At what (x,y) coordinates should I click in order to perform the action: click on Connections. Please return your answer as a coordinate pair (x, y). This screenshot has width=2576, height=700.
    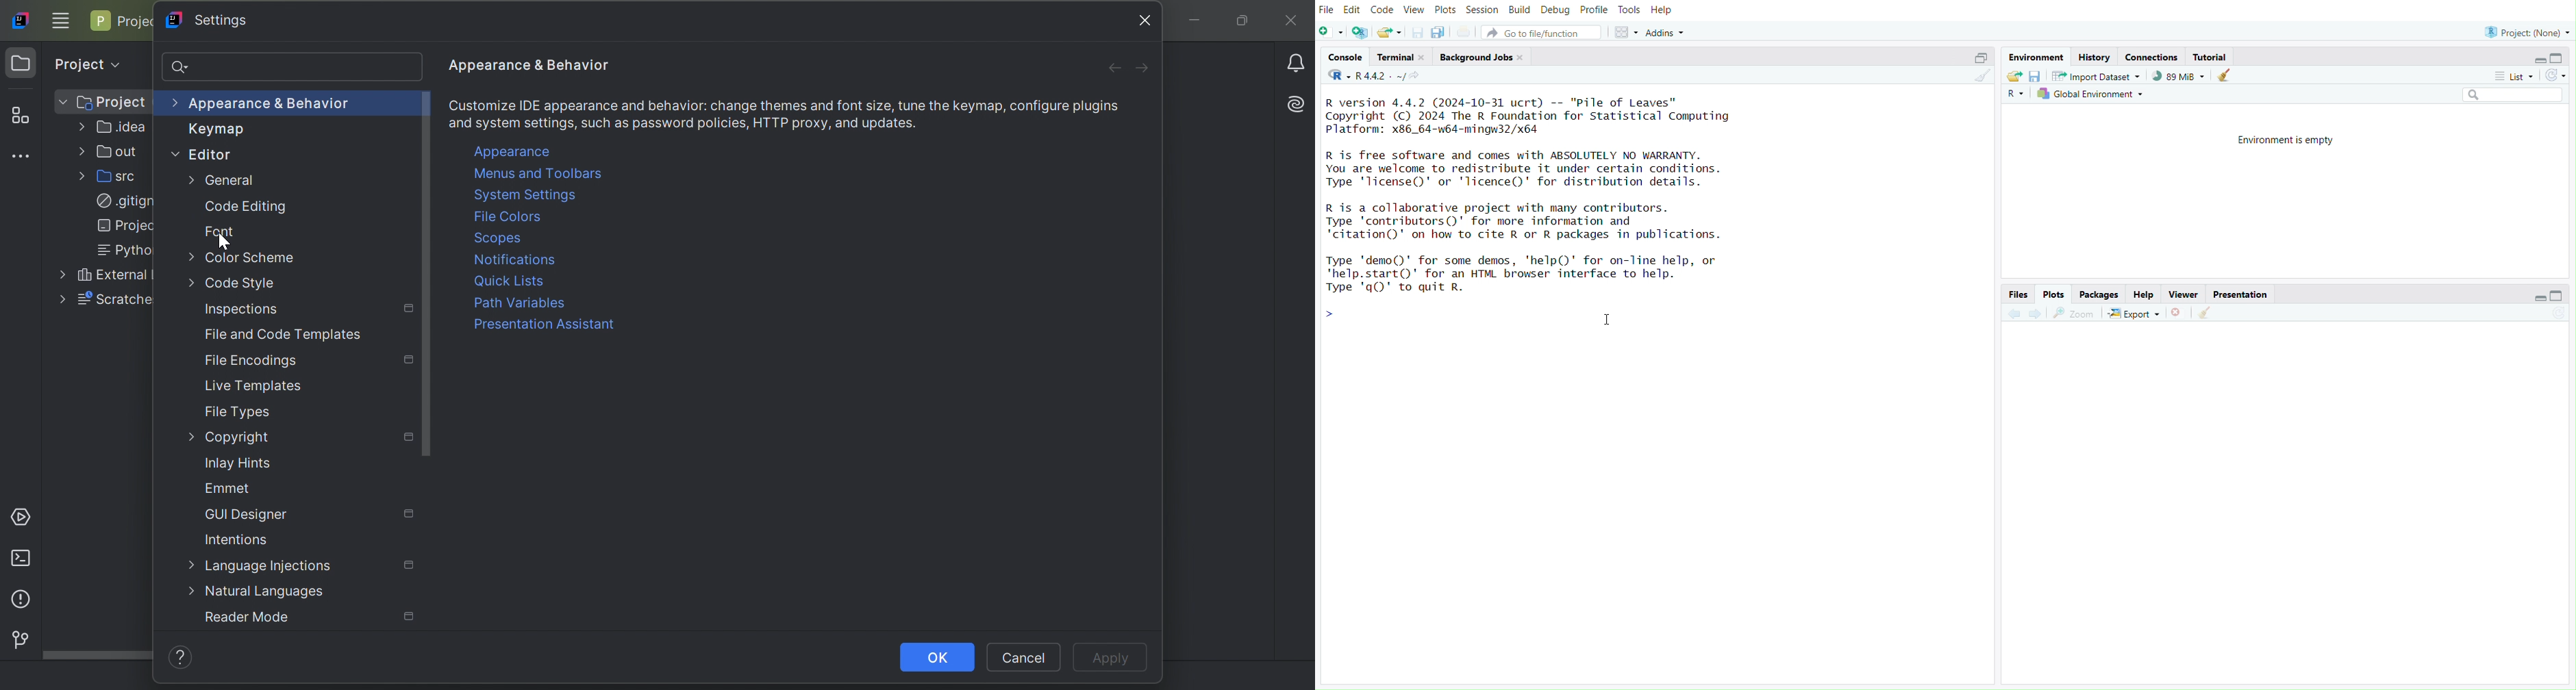
    Looking at the image, I should click on (2154, 56).